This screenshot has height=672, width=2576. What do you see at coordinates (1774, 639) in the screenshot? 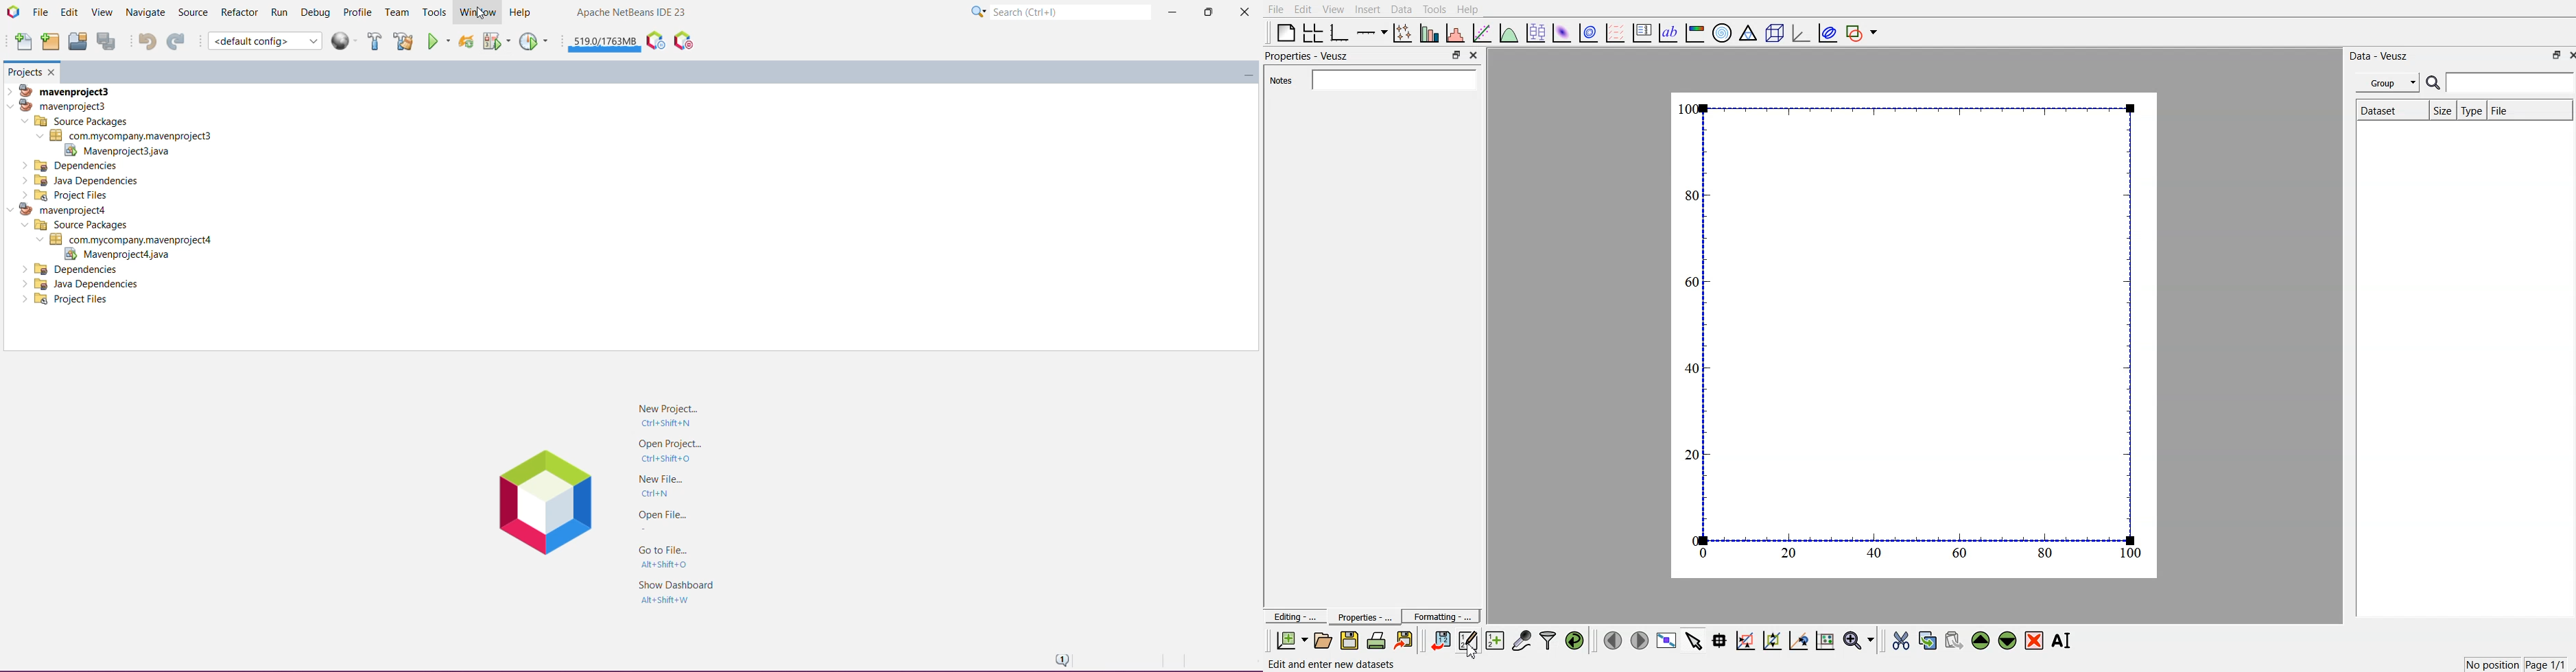
I see `click to zoom` at bounding box center [1774, 639].